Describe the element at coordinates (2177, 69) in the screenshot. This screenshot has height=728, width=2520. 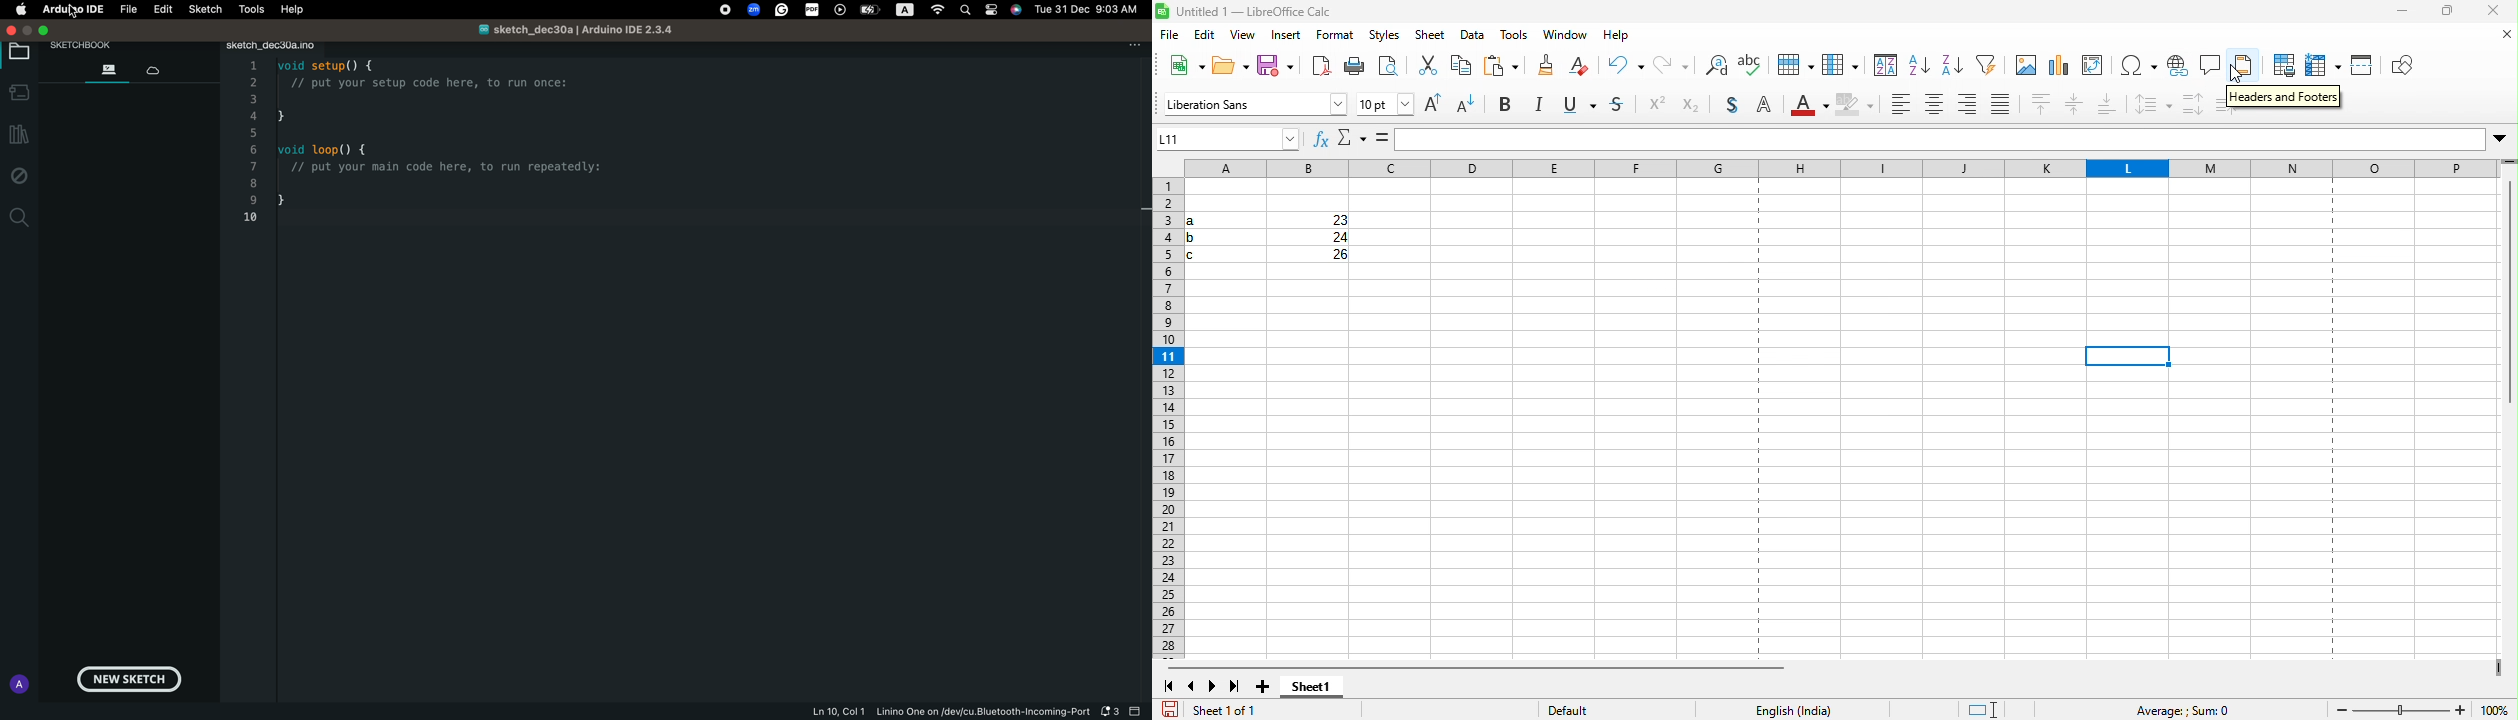
I see `hyperlink` at that location.